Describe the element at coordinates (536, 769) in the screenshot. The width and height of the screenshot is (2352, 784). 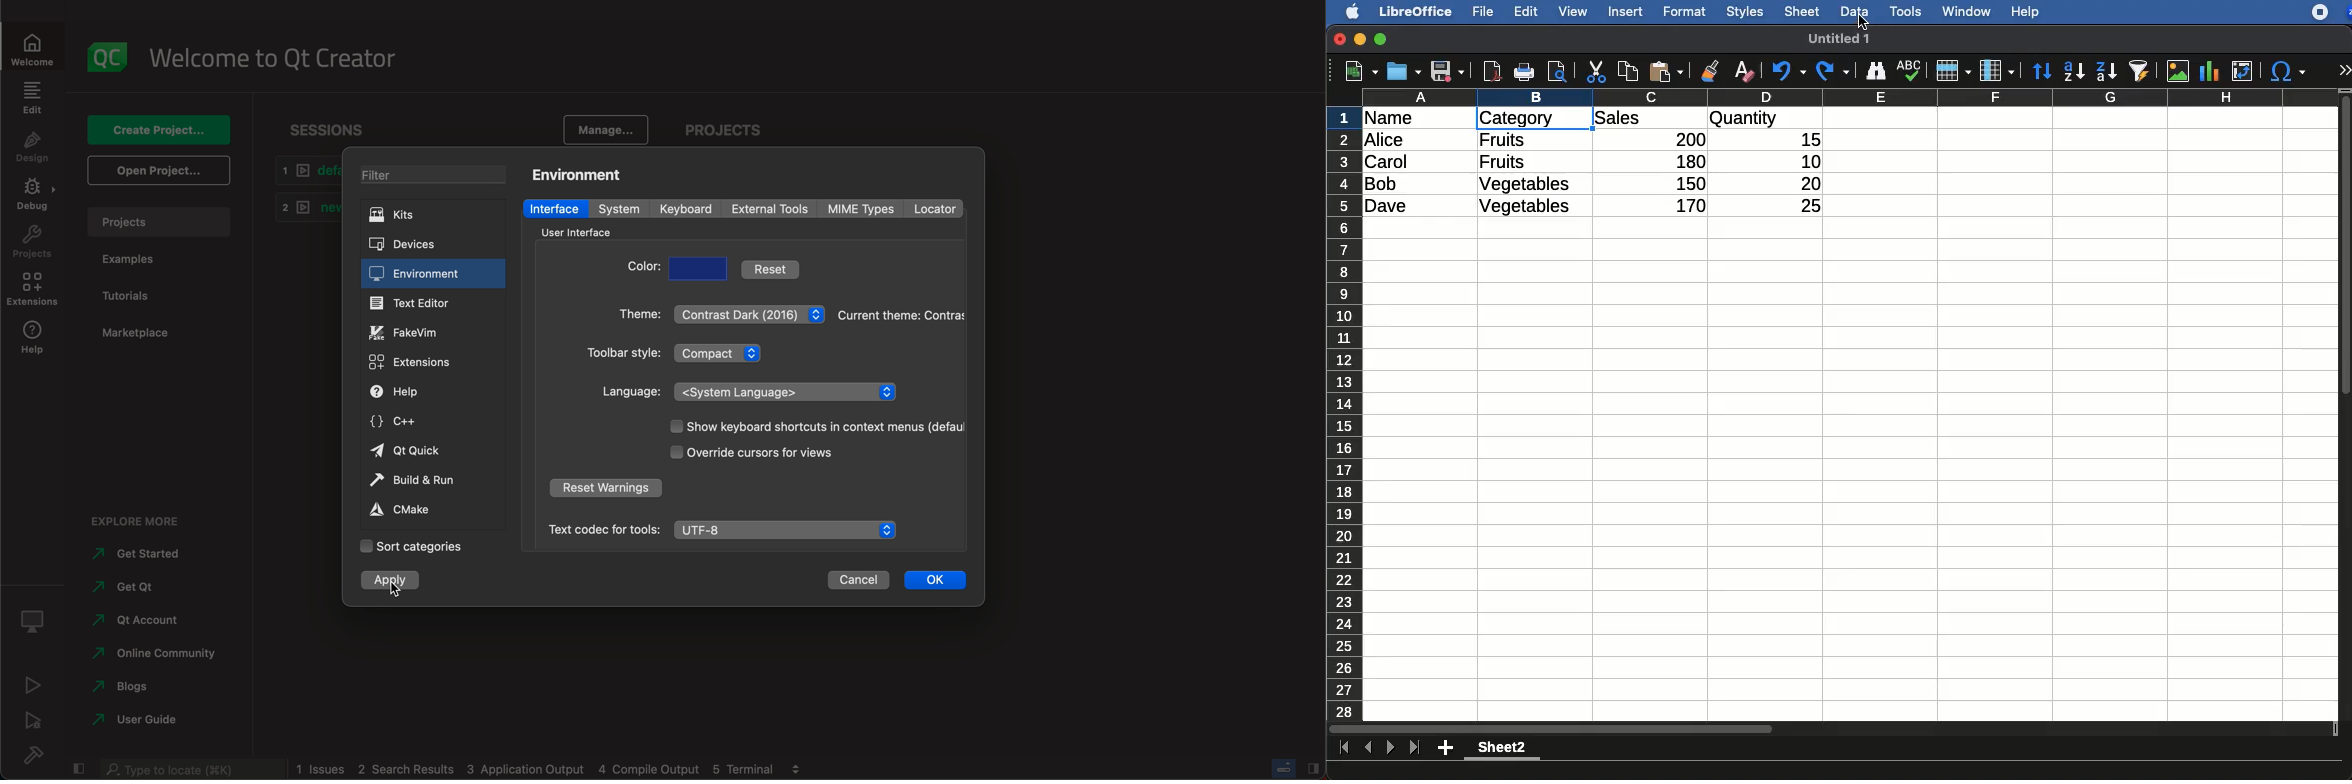
I see `logs` at that location.